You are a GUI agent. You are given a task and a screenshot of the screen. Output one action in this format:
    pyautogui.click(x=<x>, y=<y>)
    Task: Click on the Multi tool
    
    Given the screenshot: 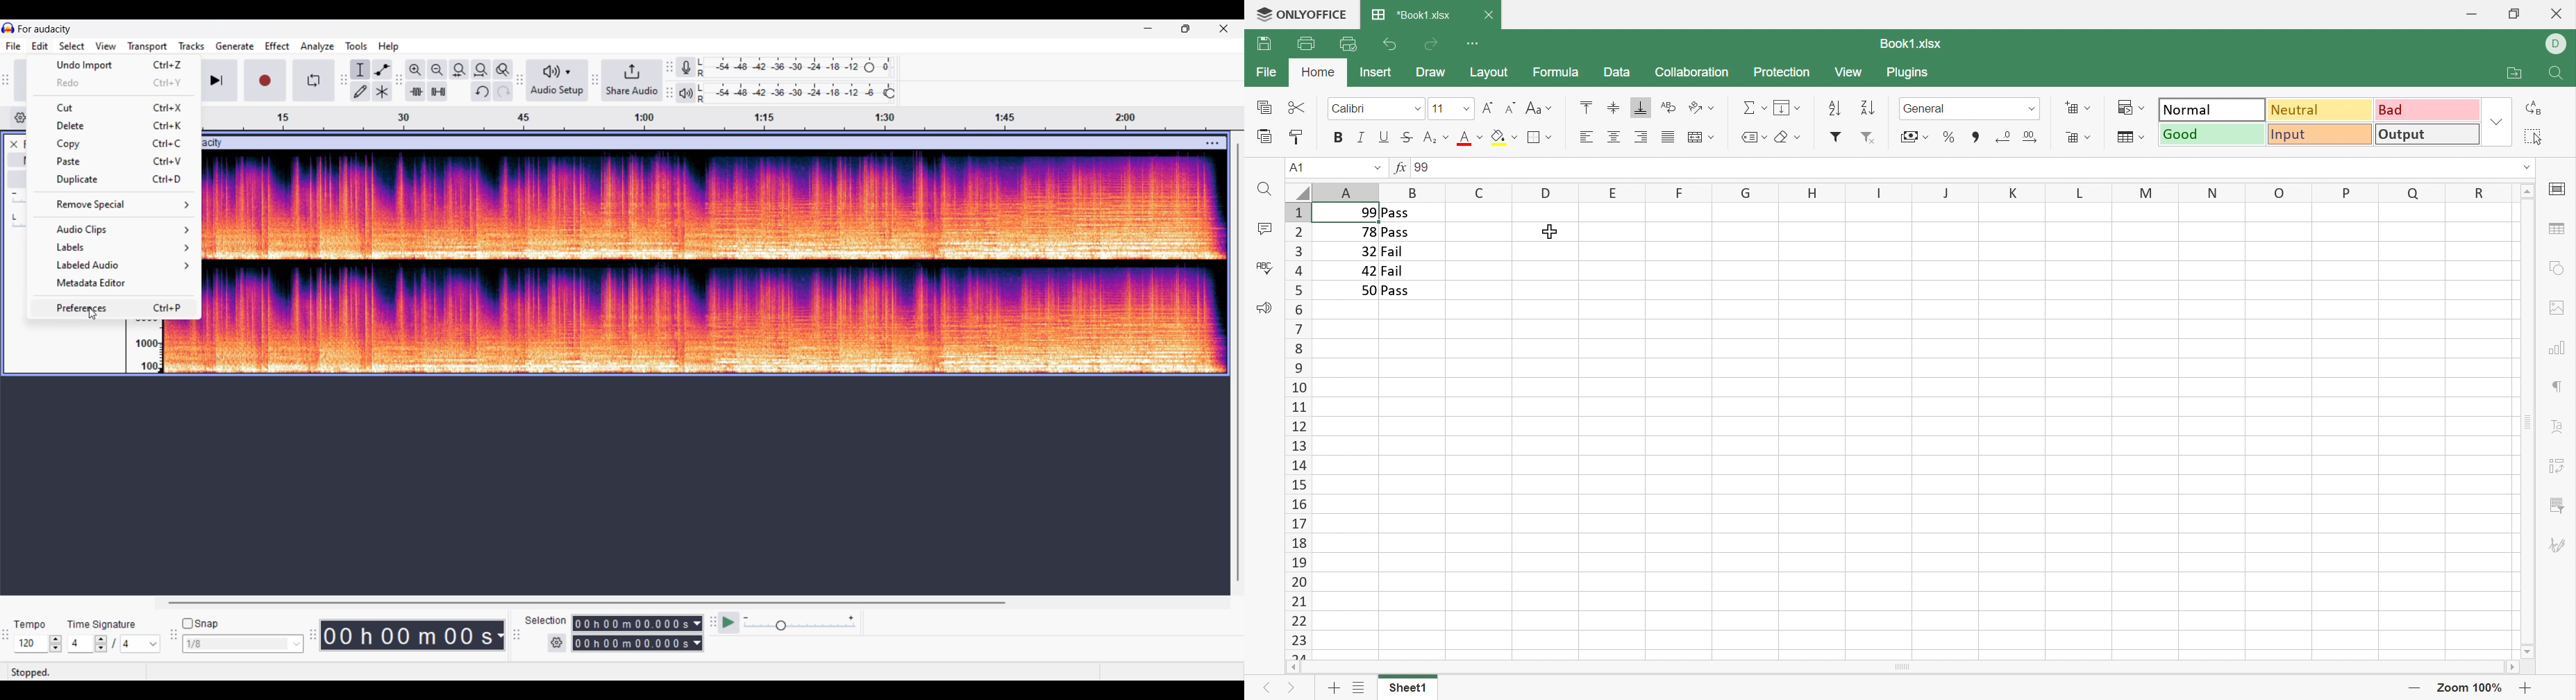 What is the action you would take?
    pyautogui.click(x=382, y=91)
    